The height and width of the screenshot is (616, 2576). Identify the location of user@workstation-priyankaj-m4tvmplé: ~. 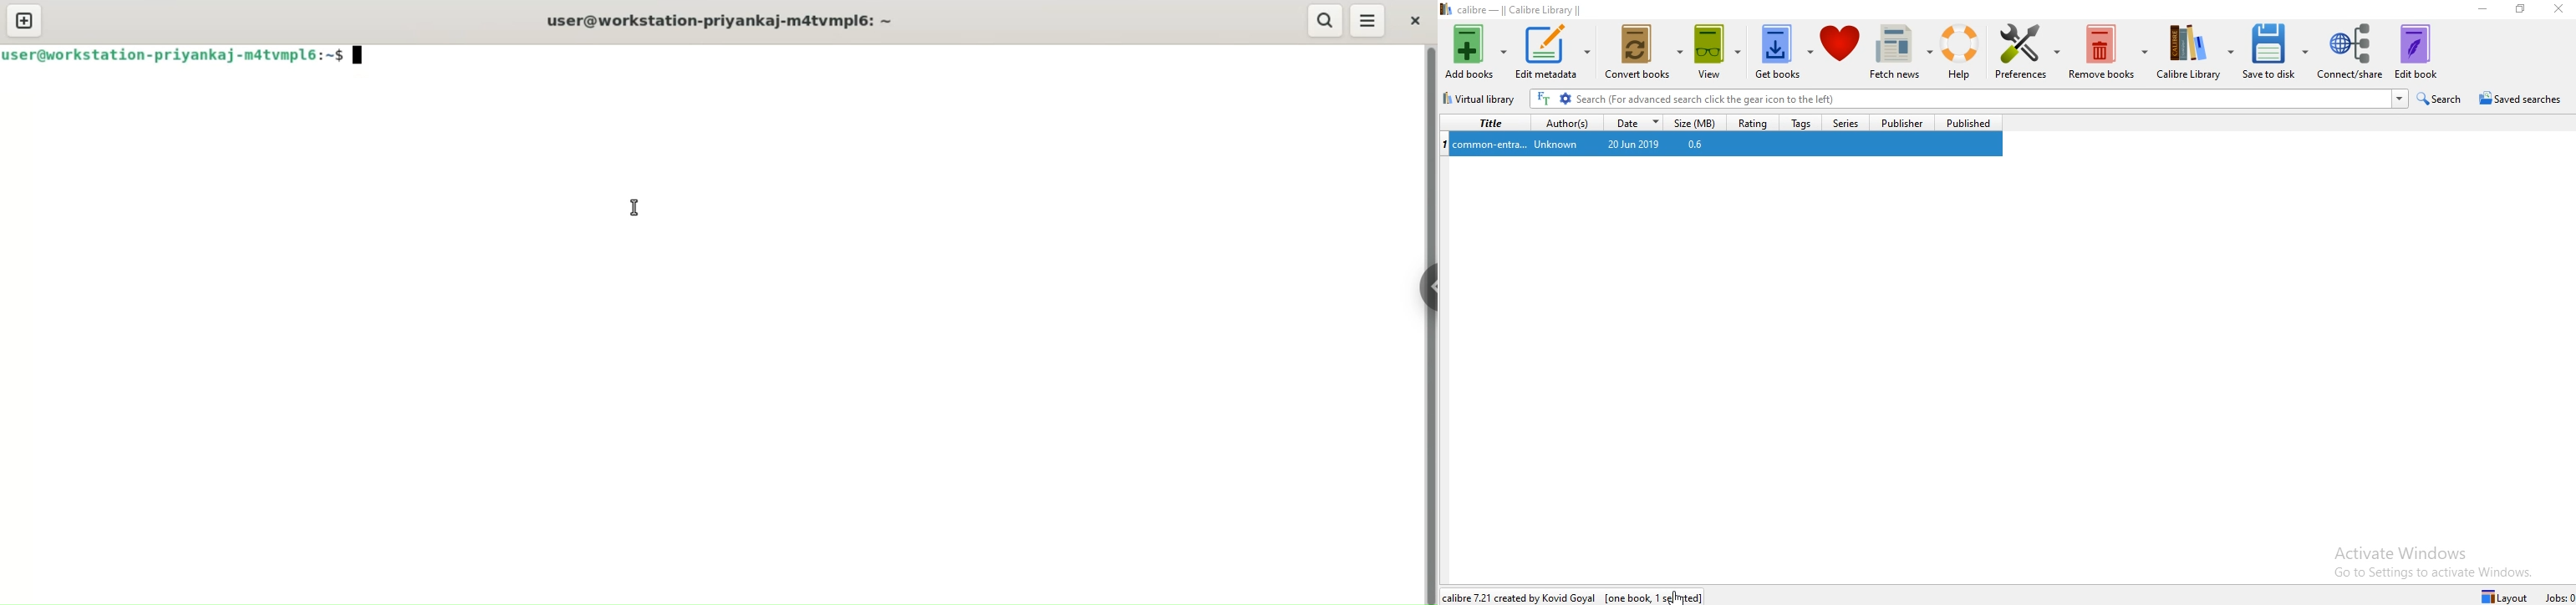
(723, 21).